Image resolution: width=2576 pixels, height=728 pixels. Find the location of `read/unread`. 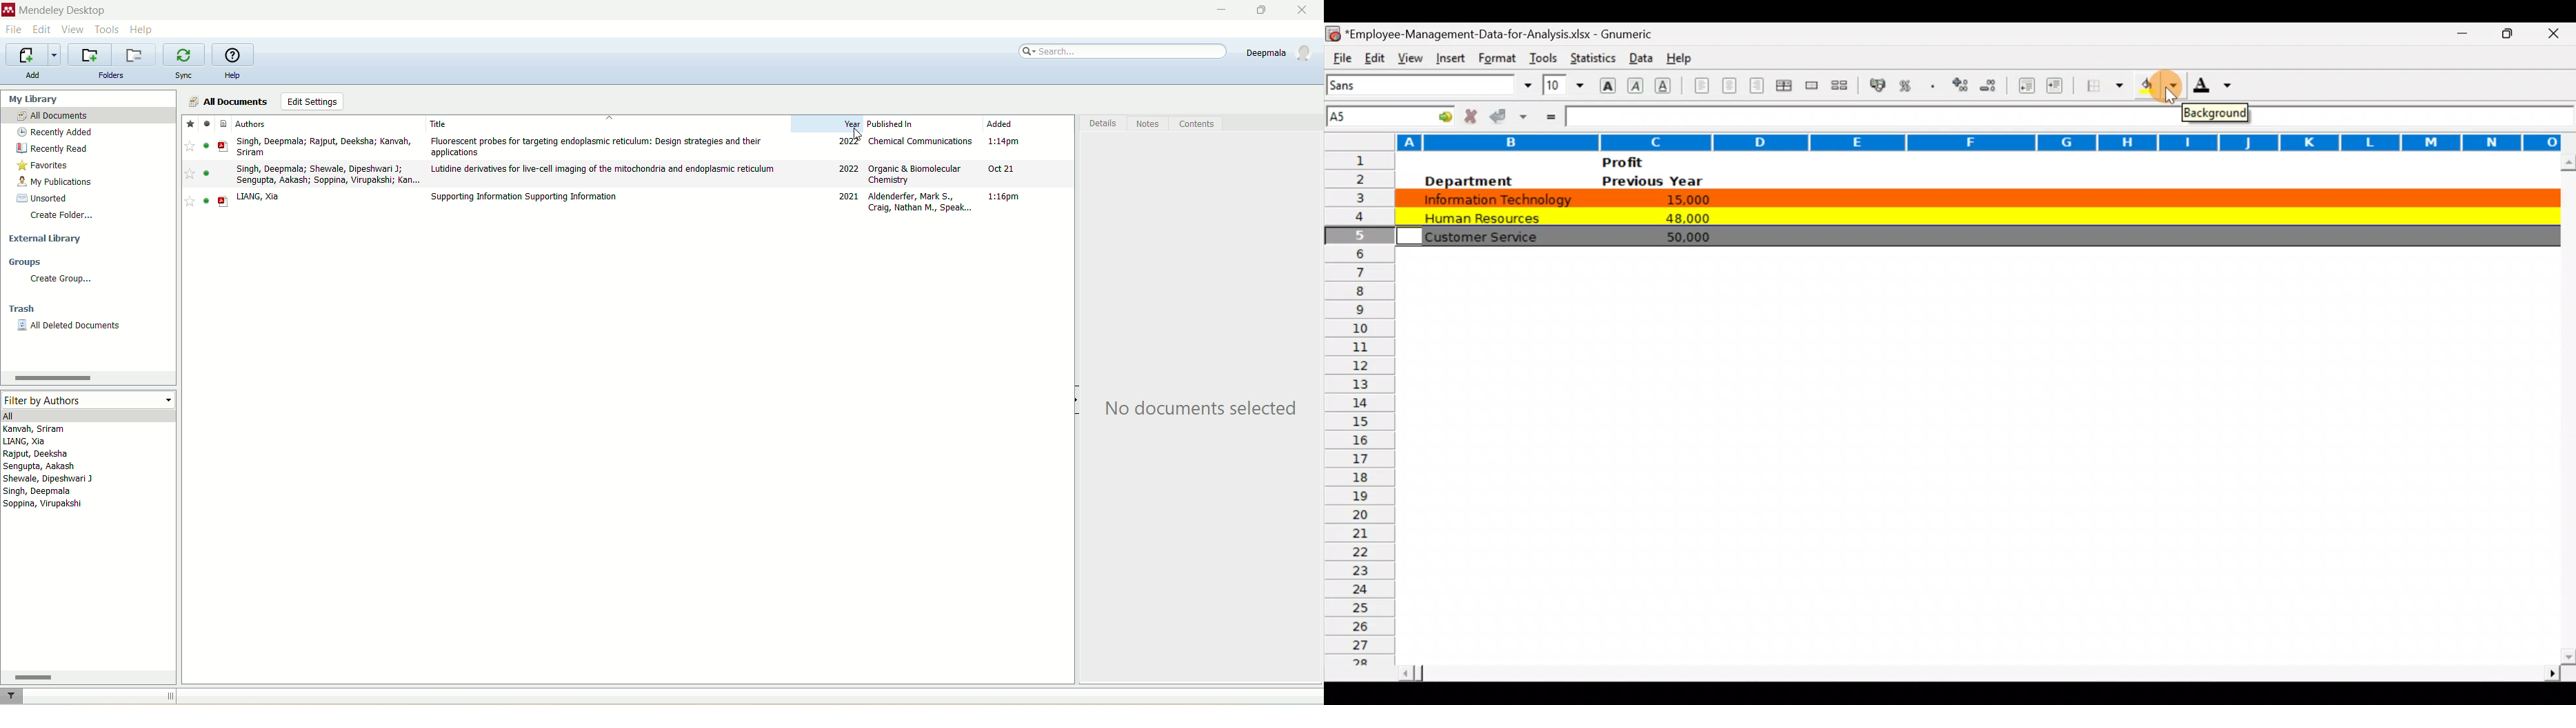

read/unread is located at coordinates (204, 145).